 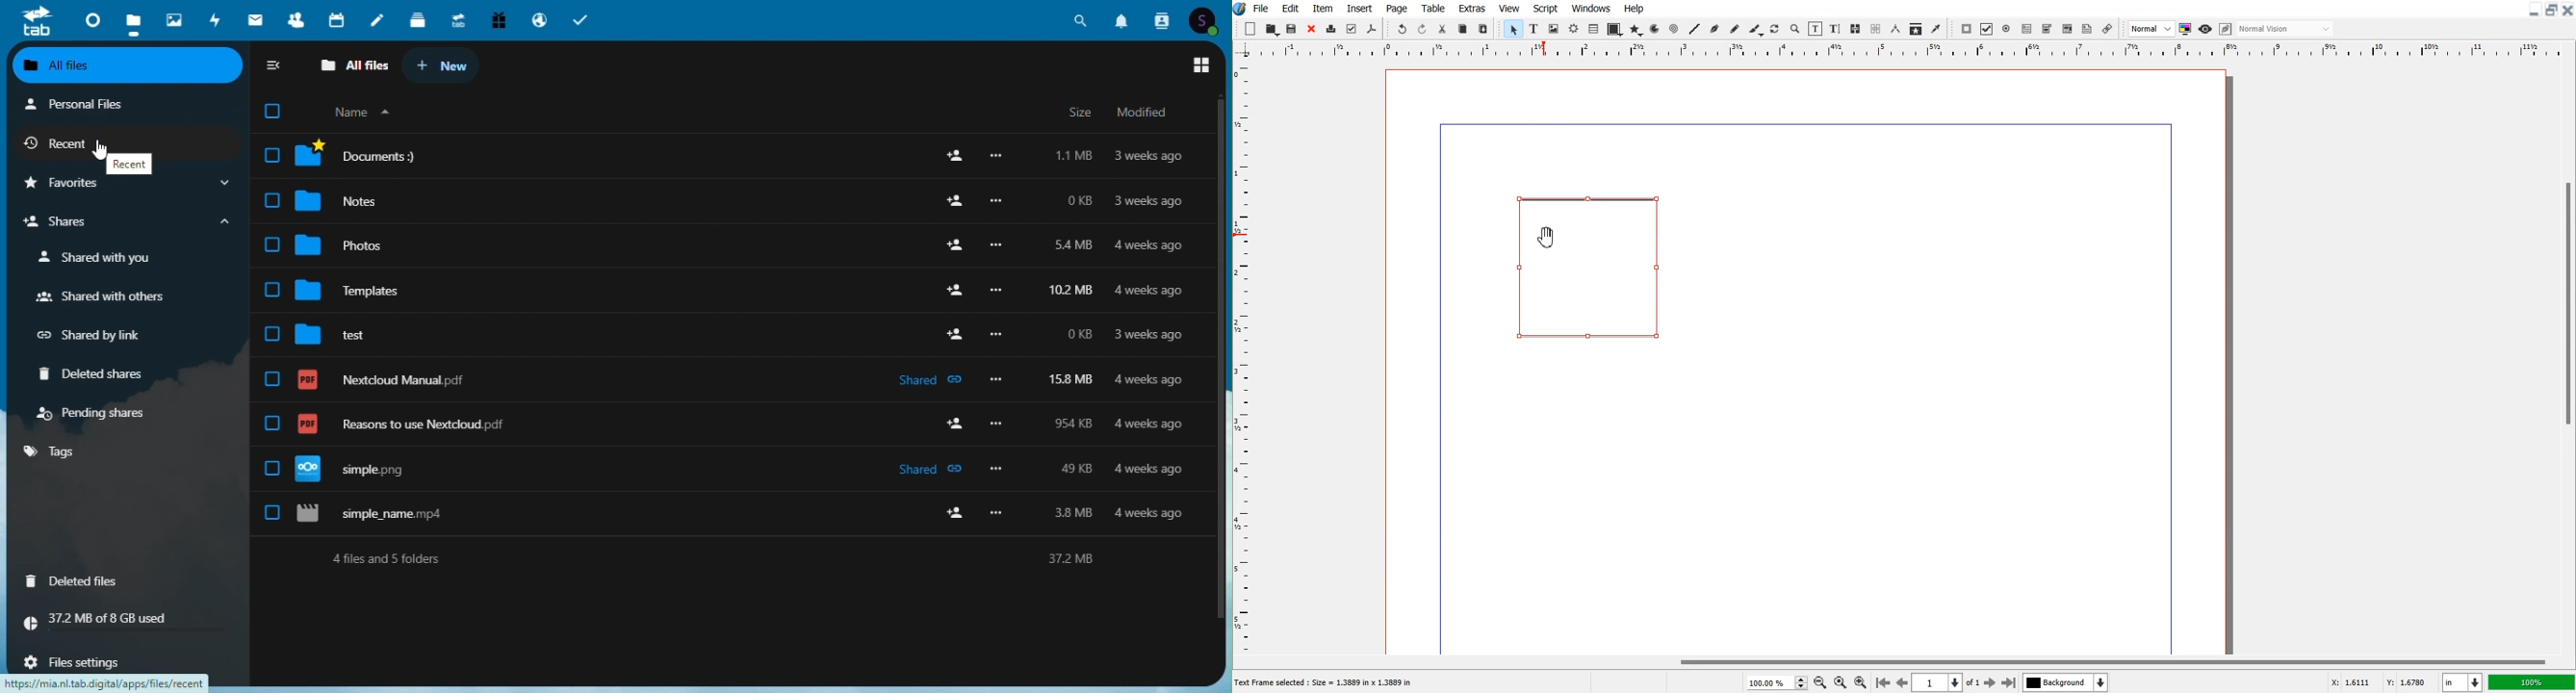 What do you see at coordinates (723, 247) in the screenshot?
I see `Photos` at bounding box center [723, 247].